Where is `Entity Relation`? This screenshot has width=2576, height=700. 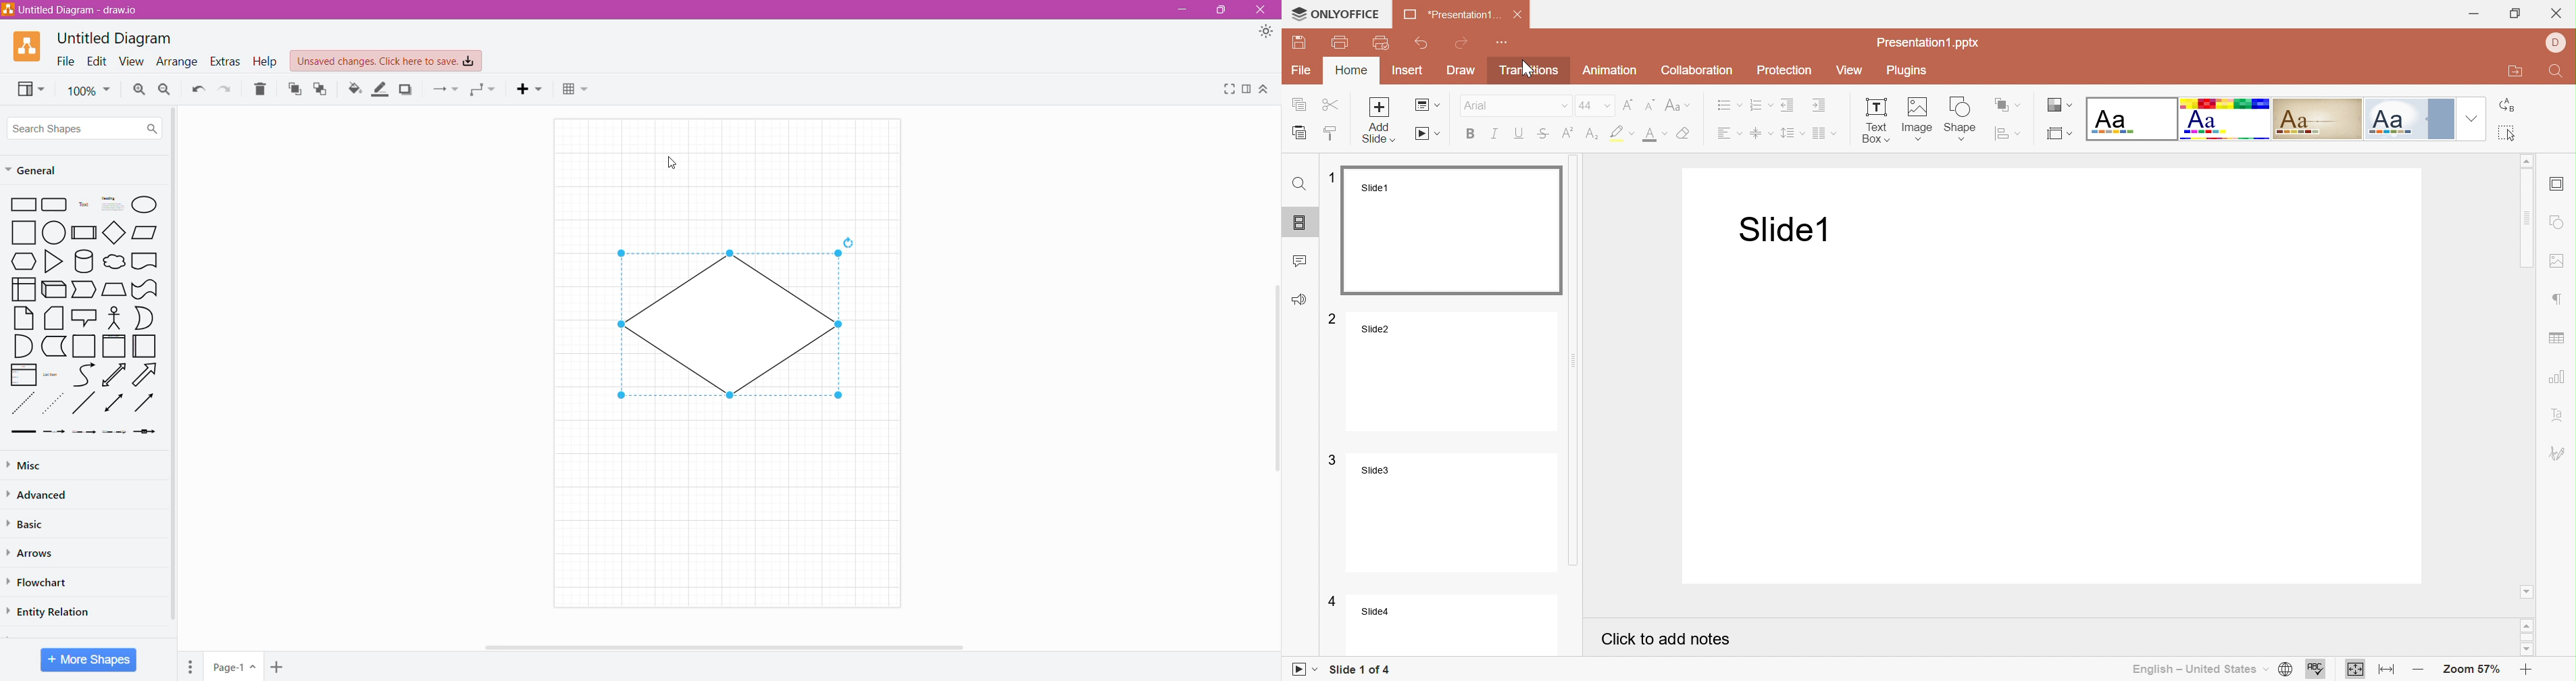 Entity Relation is located at coordinates (52, 610).